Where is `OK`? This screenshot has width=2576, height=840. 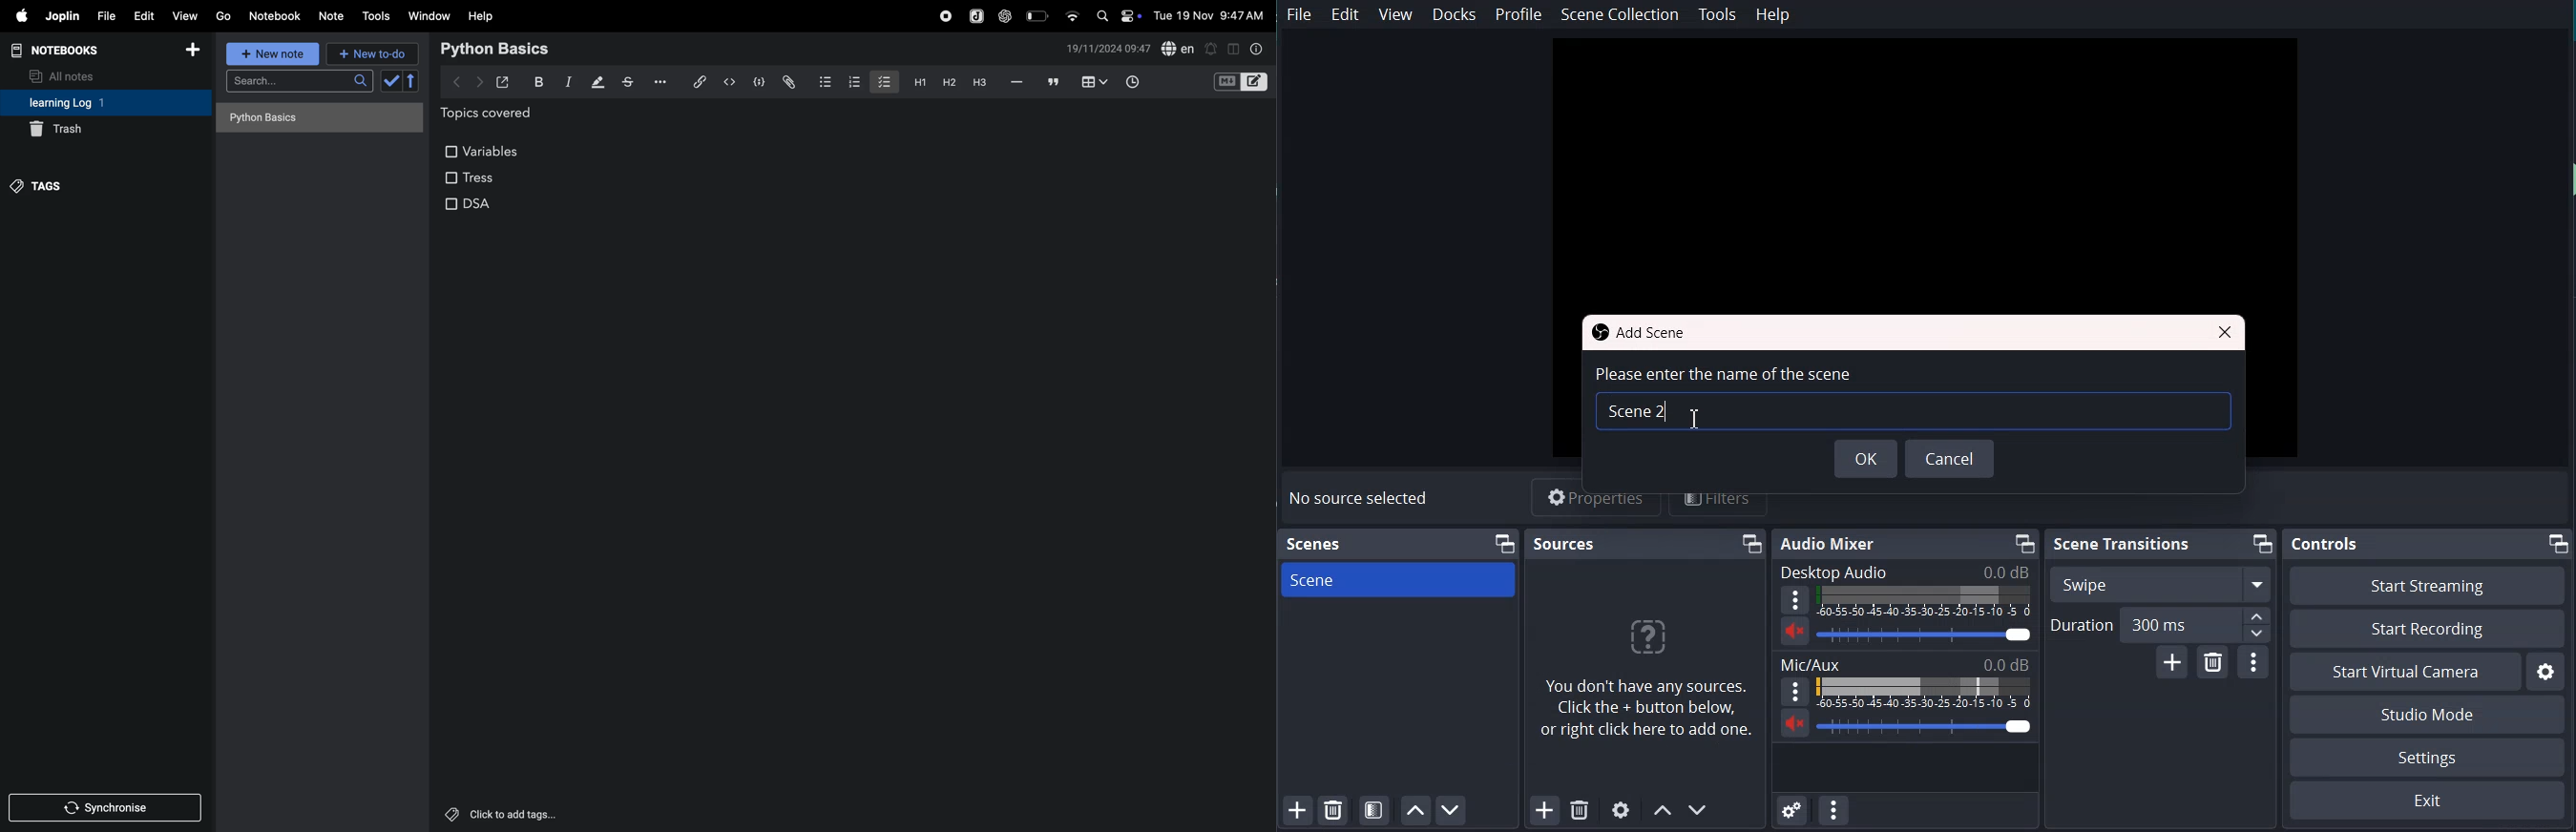 OK is located at coordinates (1867, 460).